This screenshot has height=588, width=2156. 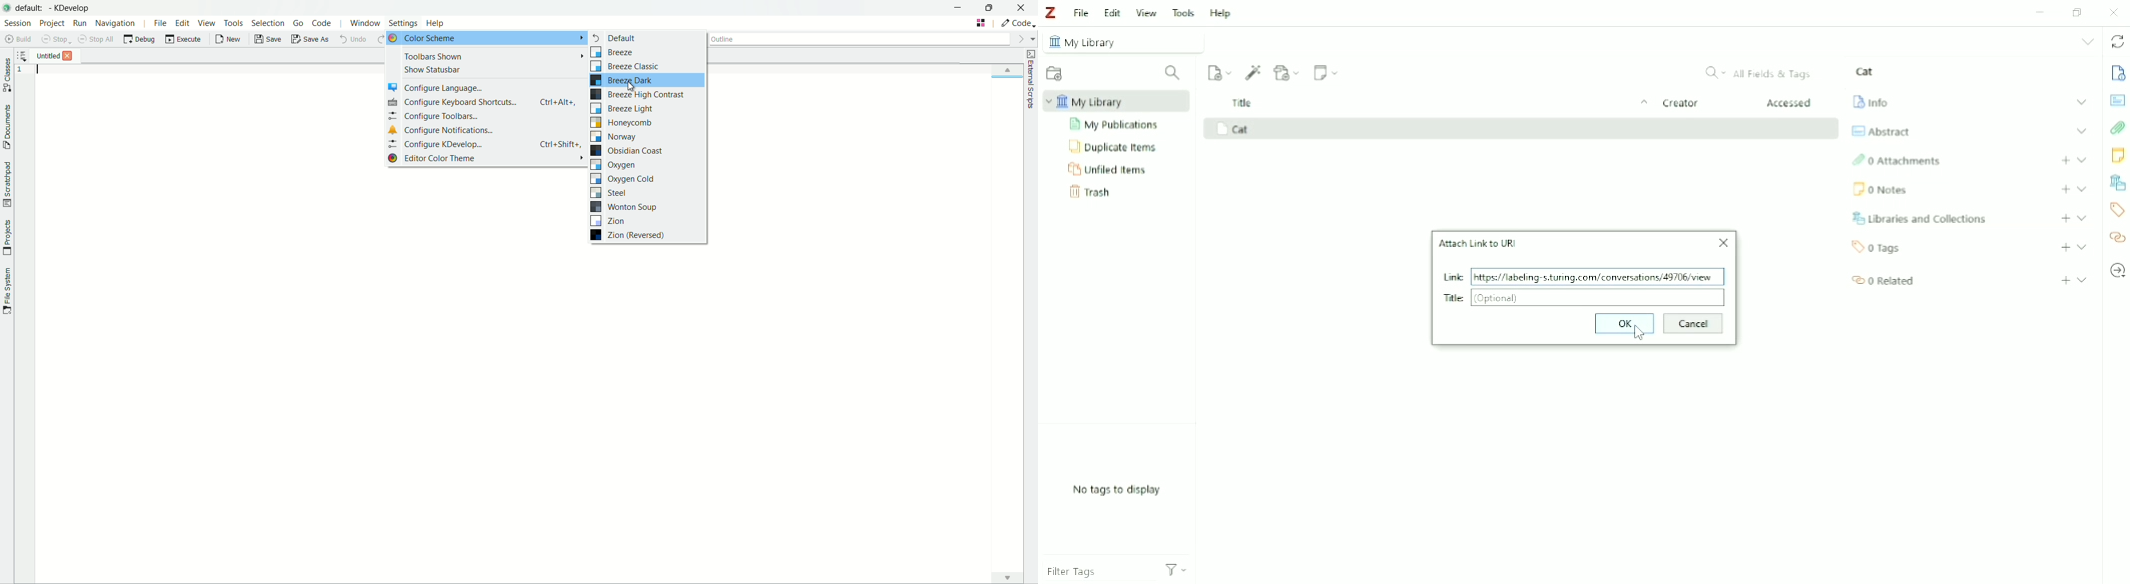 What do you see at coordinates (2066, 160) in the screenshot?
I see `Add` at bounding box center [2066, 160].